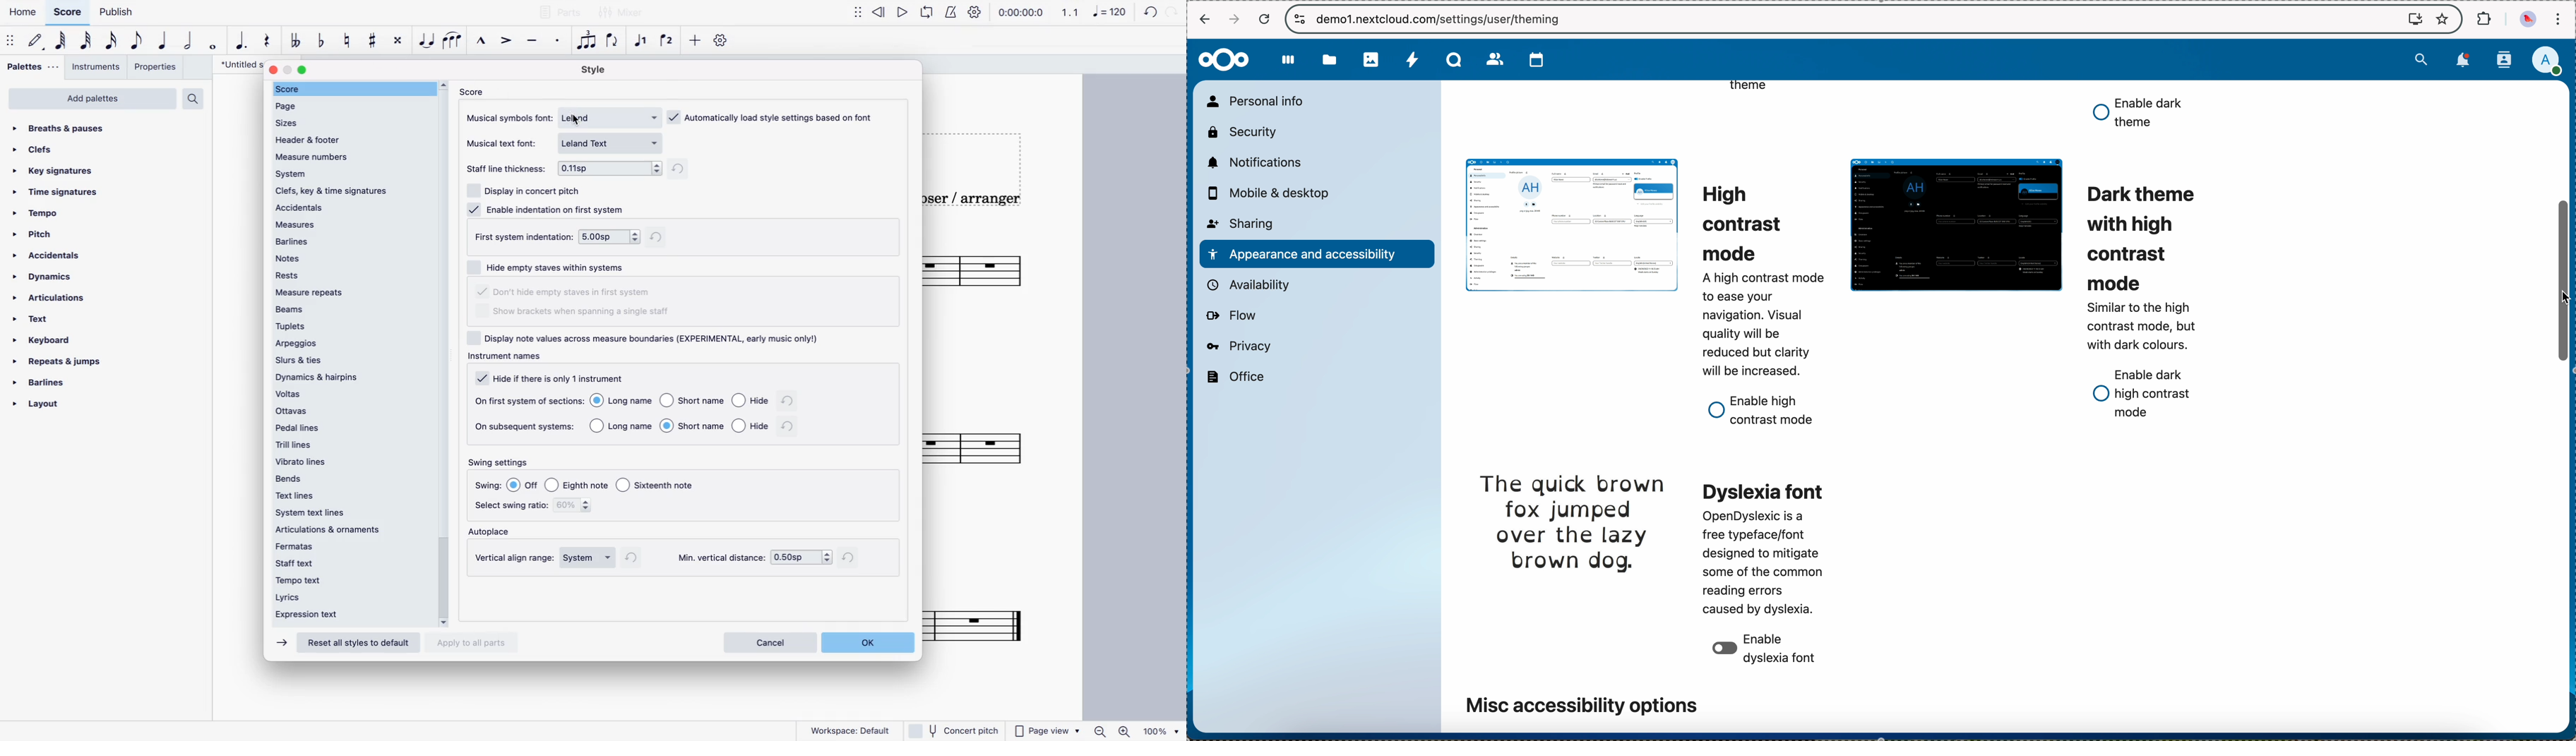 Image resolution: width=2576 pixels, height=756 pixels. What do you see at coordinates (347, 598) in the screenshot?
I see `lyrics` at bounding box center [347, 598].